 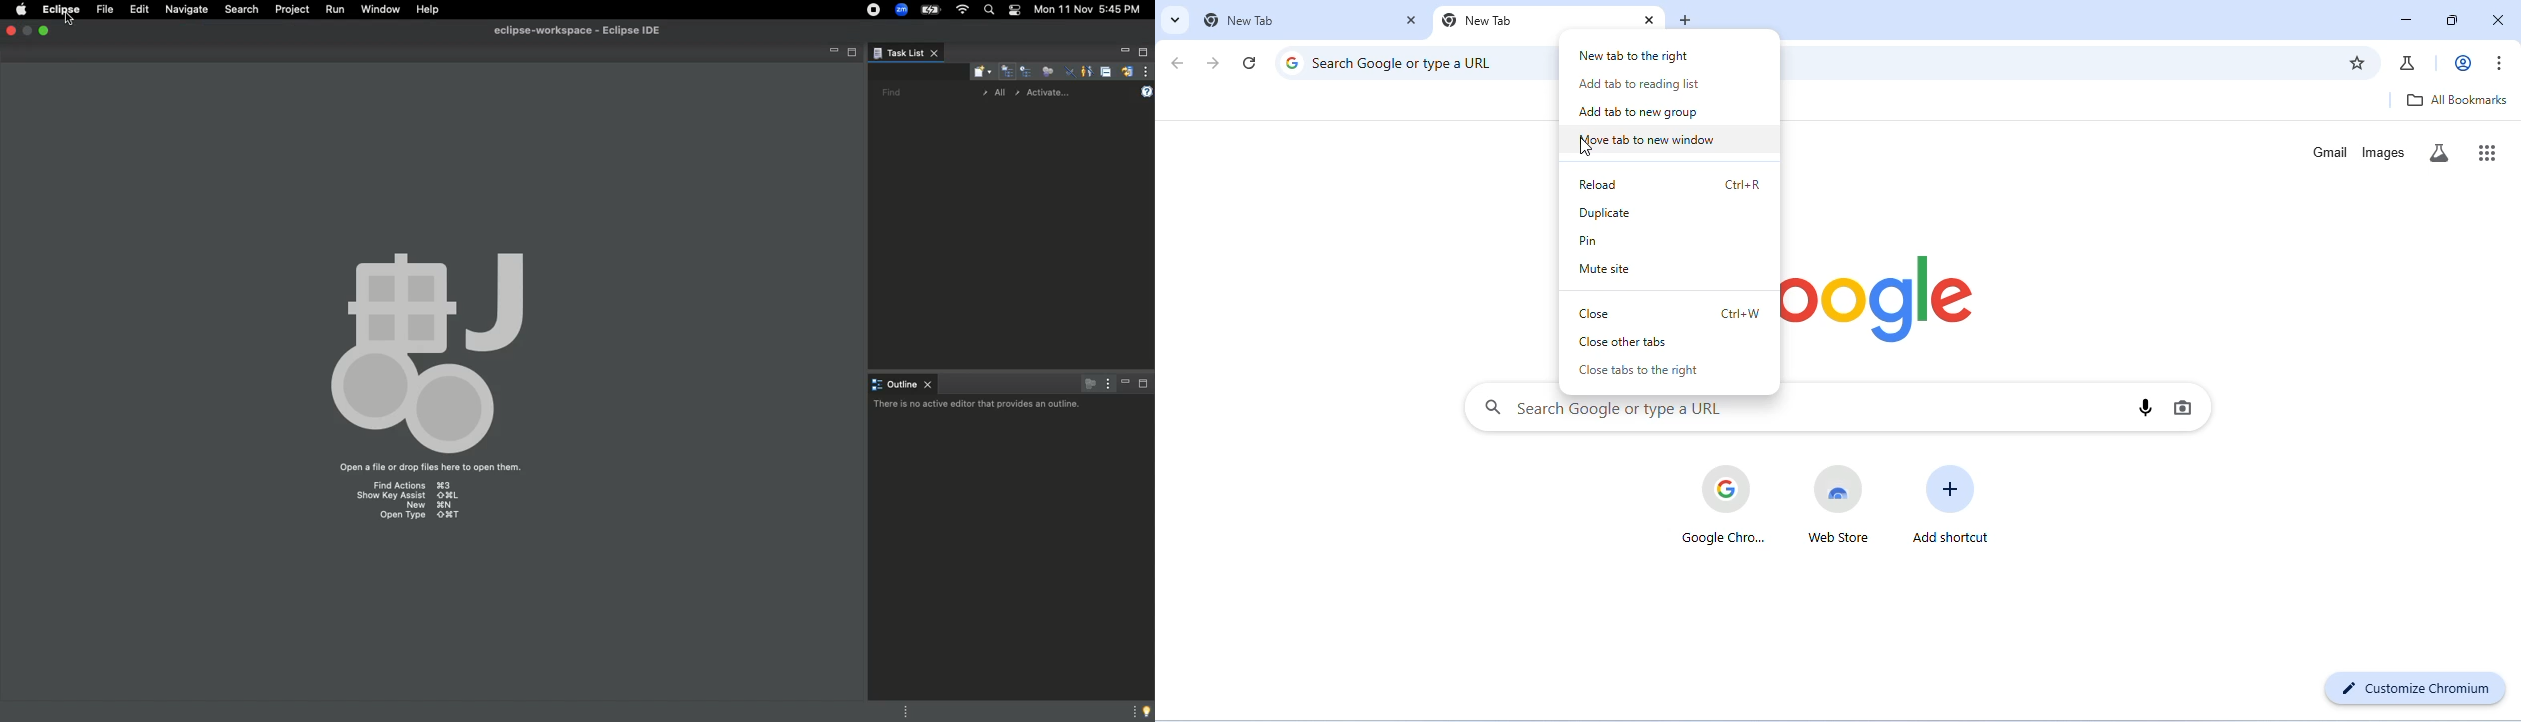 What do you see at coordinates (186, 9) in the screenshot?
I see `Navigate` at bounding box center [186, 9].